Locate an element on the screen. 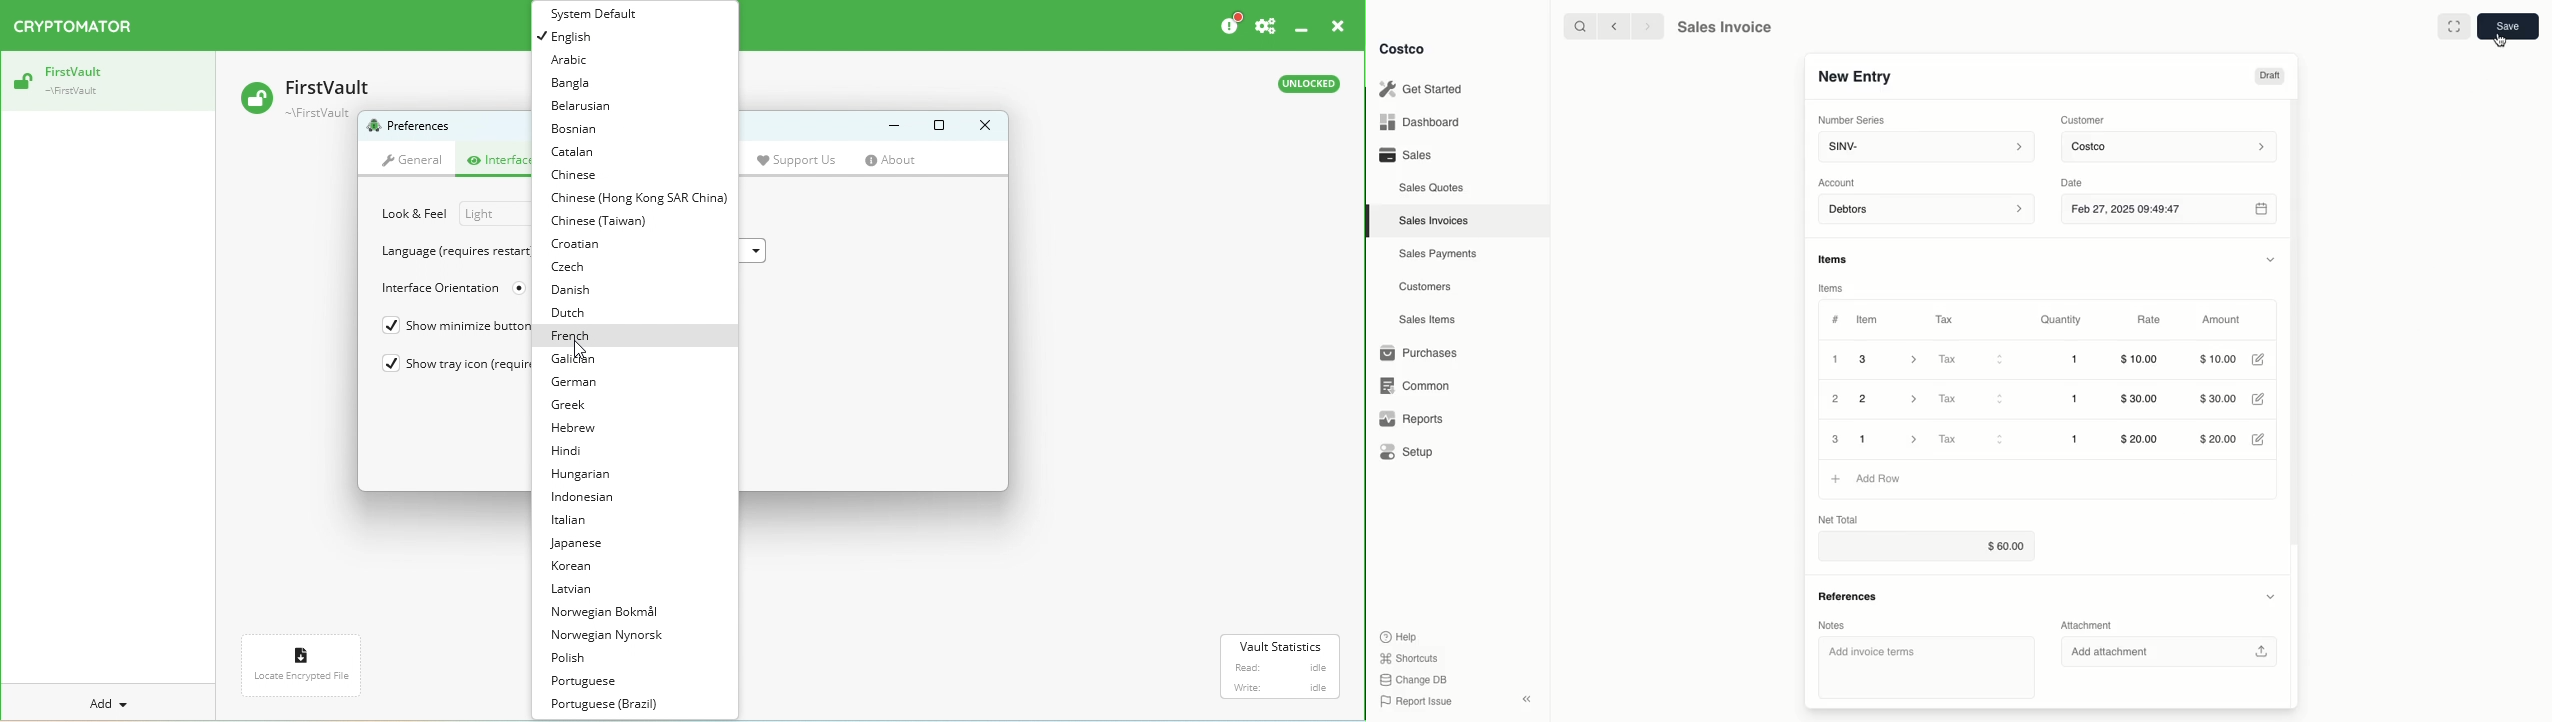 The image size is (2576, 728). Customers is located at coordinates (1428, 287).